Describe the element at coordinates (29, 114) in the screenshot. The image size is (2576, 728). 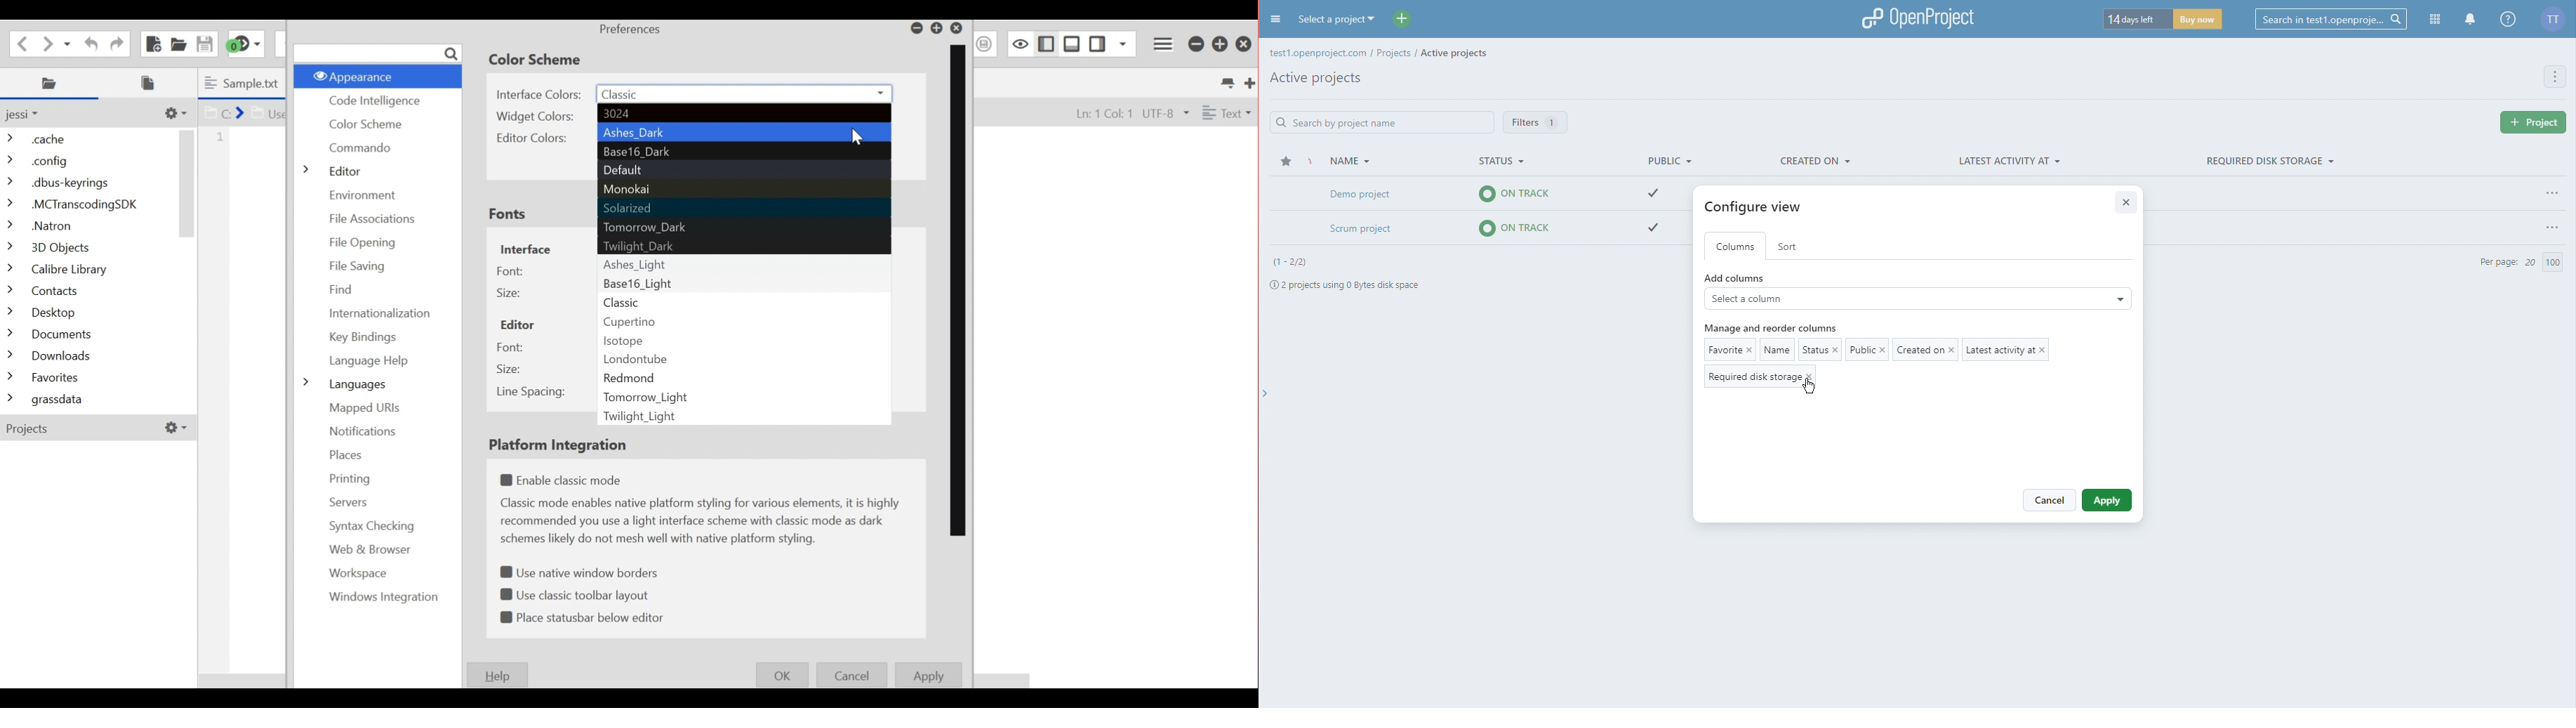
I see `Parent Folder` at that location.